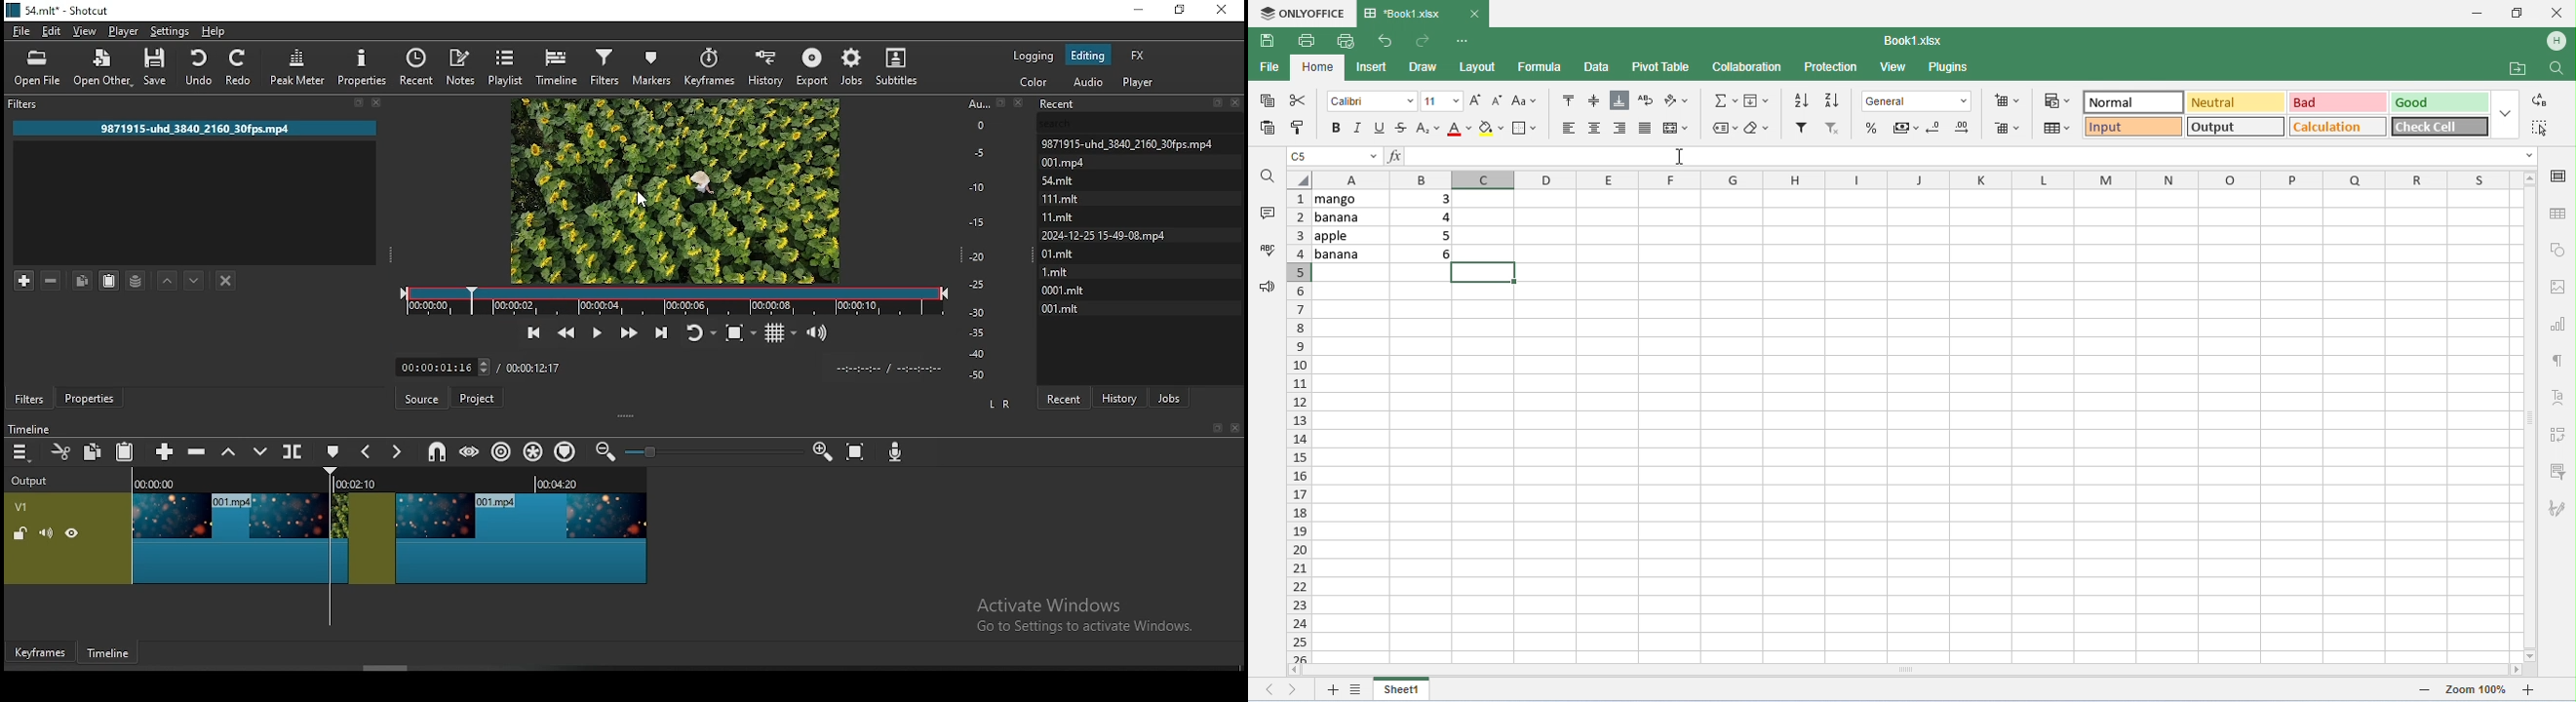 This screenshot has height=728, width=2576. Describe the element at coordinates (610, 450) in the screenshot. I see `zoom timeline in` at that location.